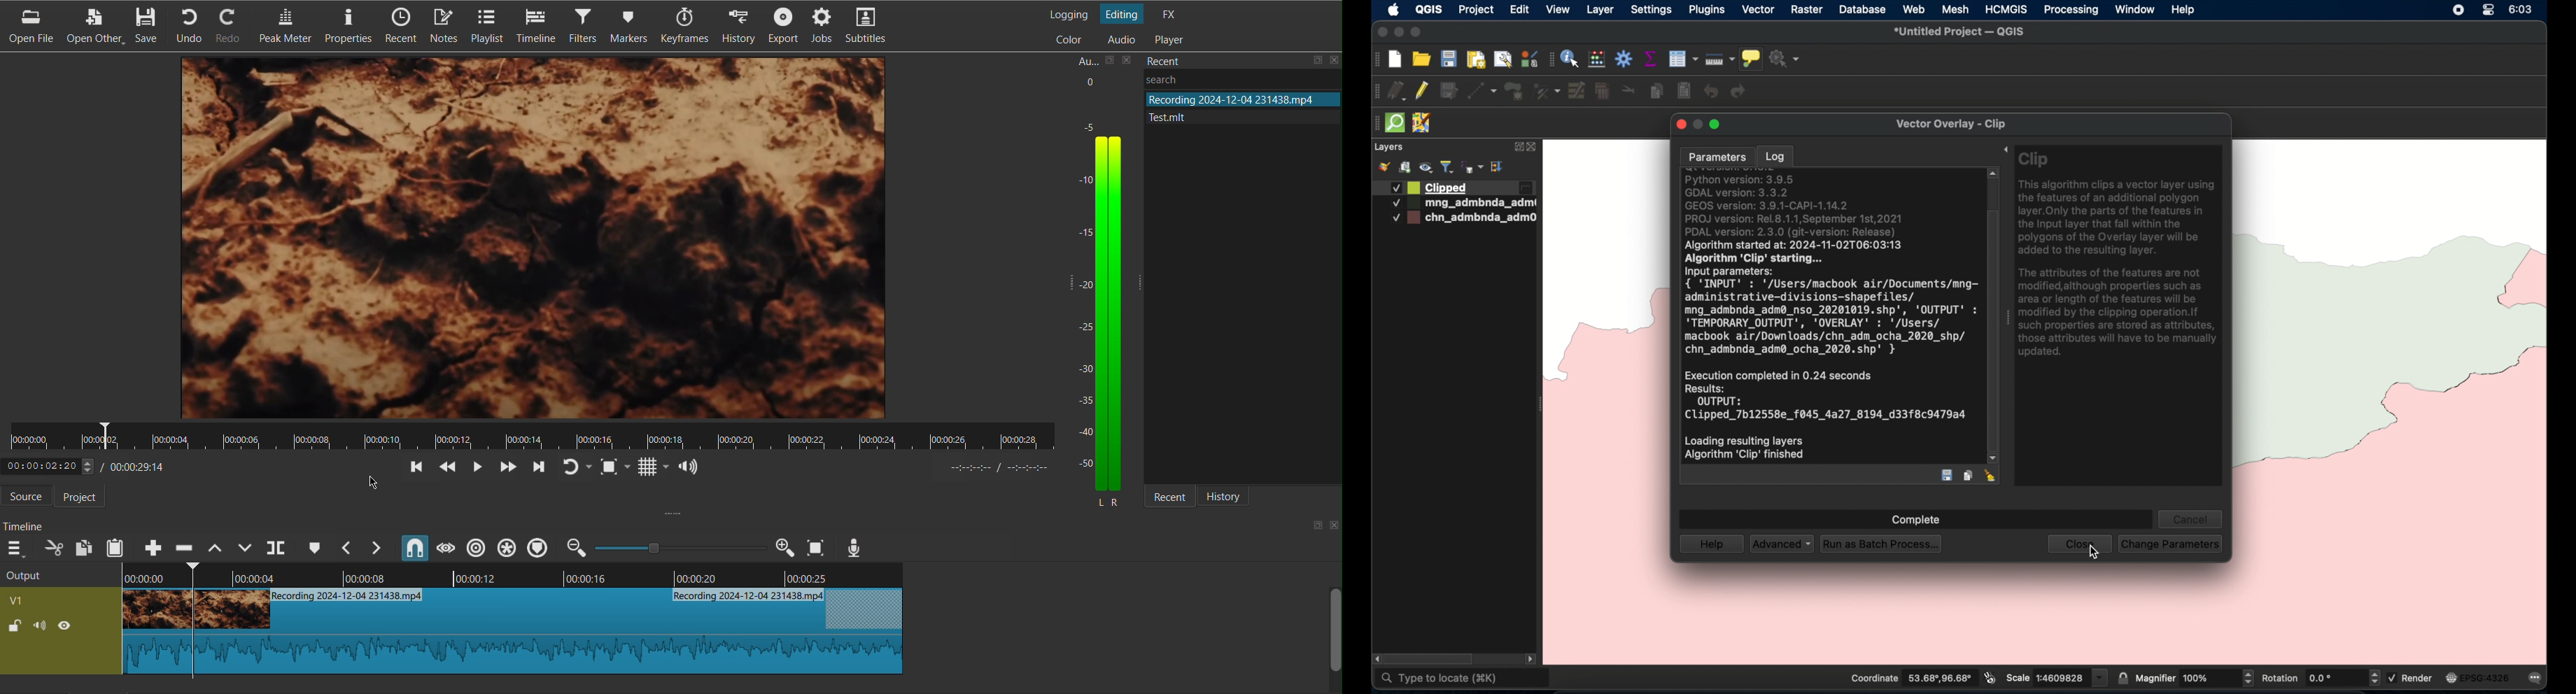 The image size is (2576, 700). What do you see at coordinates (1968, 475) in the screenshot?
I see `copy log entry` at bounding box center [1968, 475].